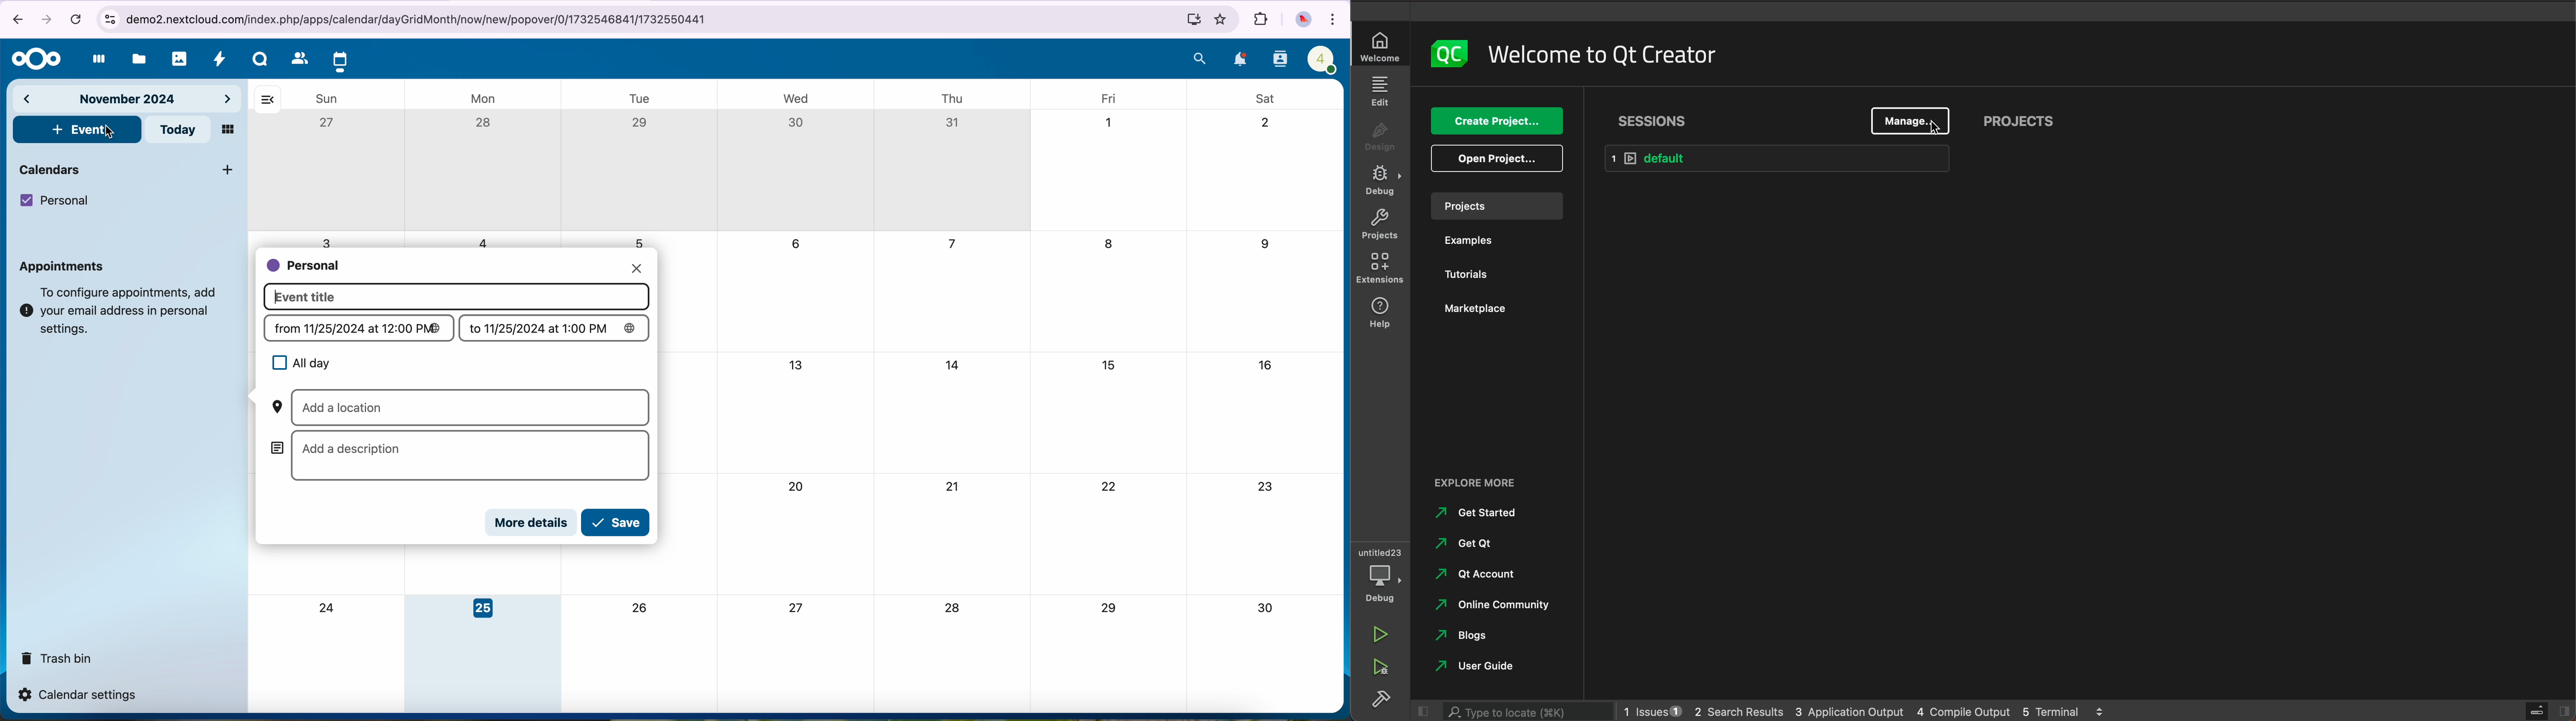  Describe the element at coordinates (223, 59) in the screenshot. I see `activity` at that location.